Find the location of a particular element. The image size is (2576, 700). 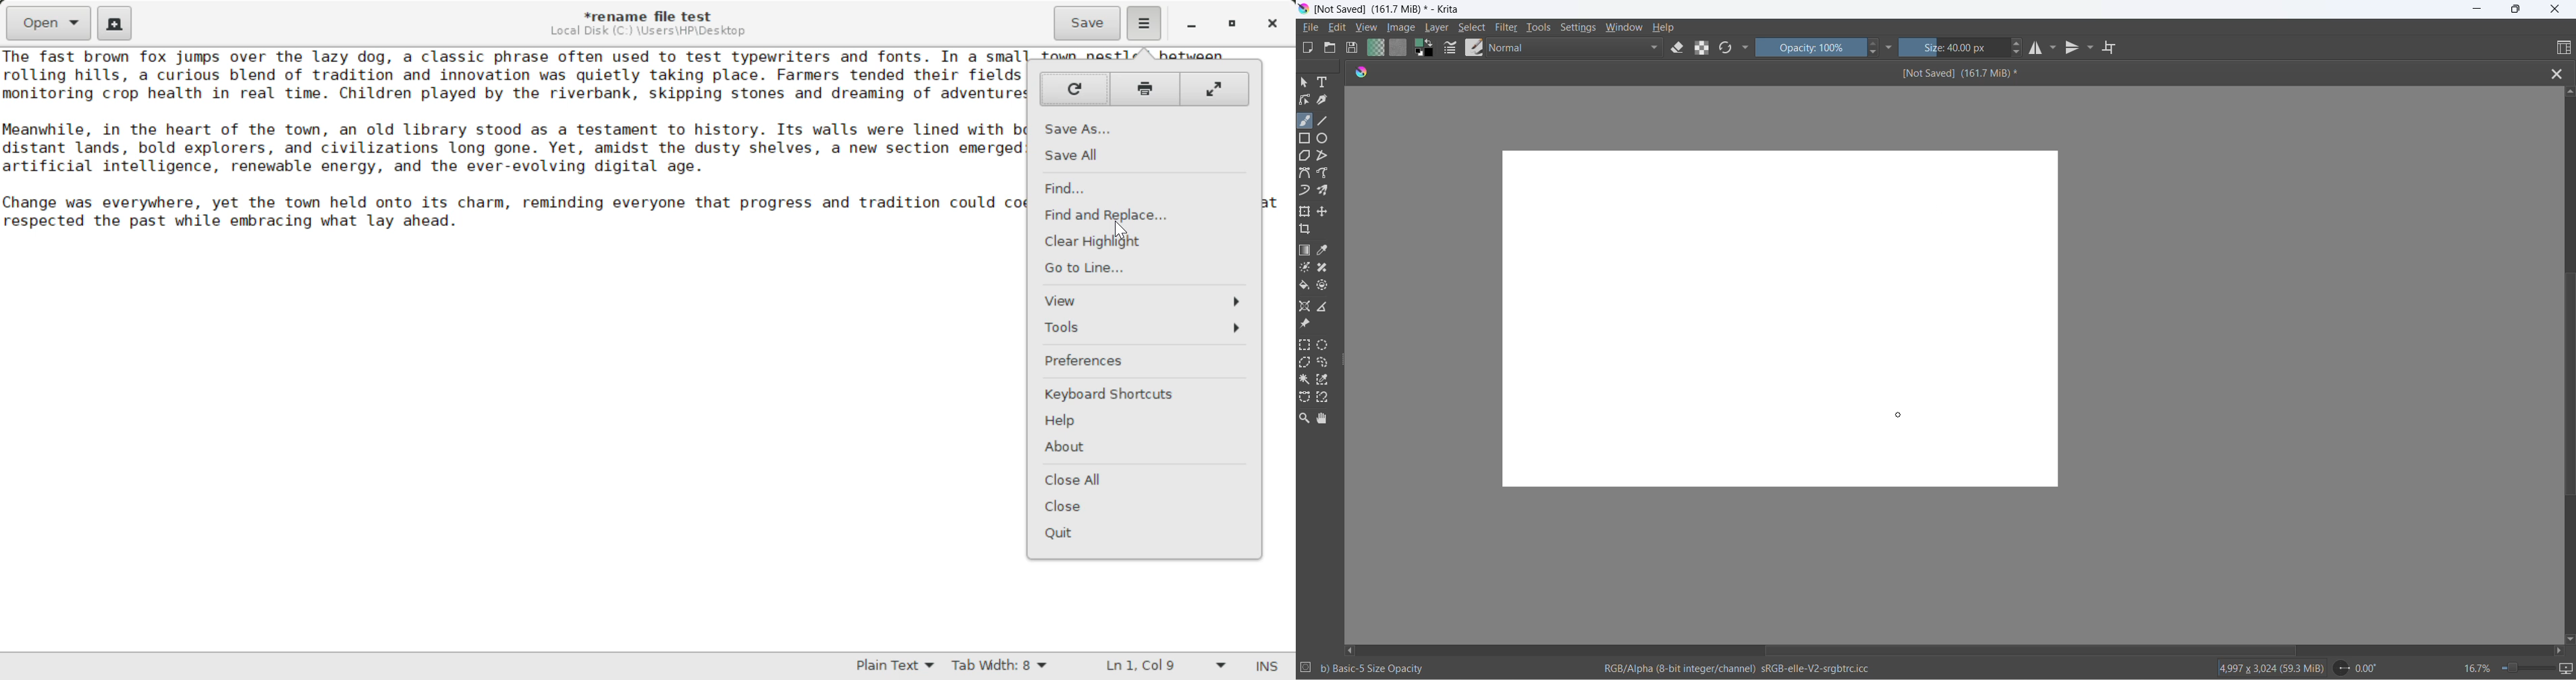

colorize mask tool is located at coordinates (1306, 267).